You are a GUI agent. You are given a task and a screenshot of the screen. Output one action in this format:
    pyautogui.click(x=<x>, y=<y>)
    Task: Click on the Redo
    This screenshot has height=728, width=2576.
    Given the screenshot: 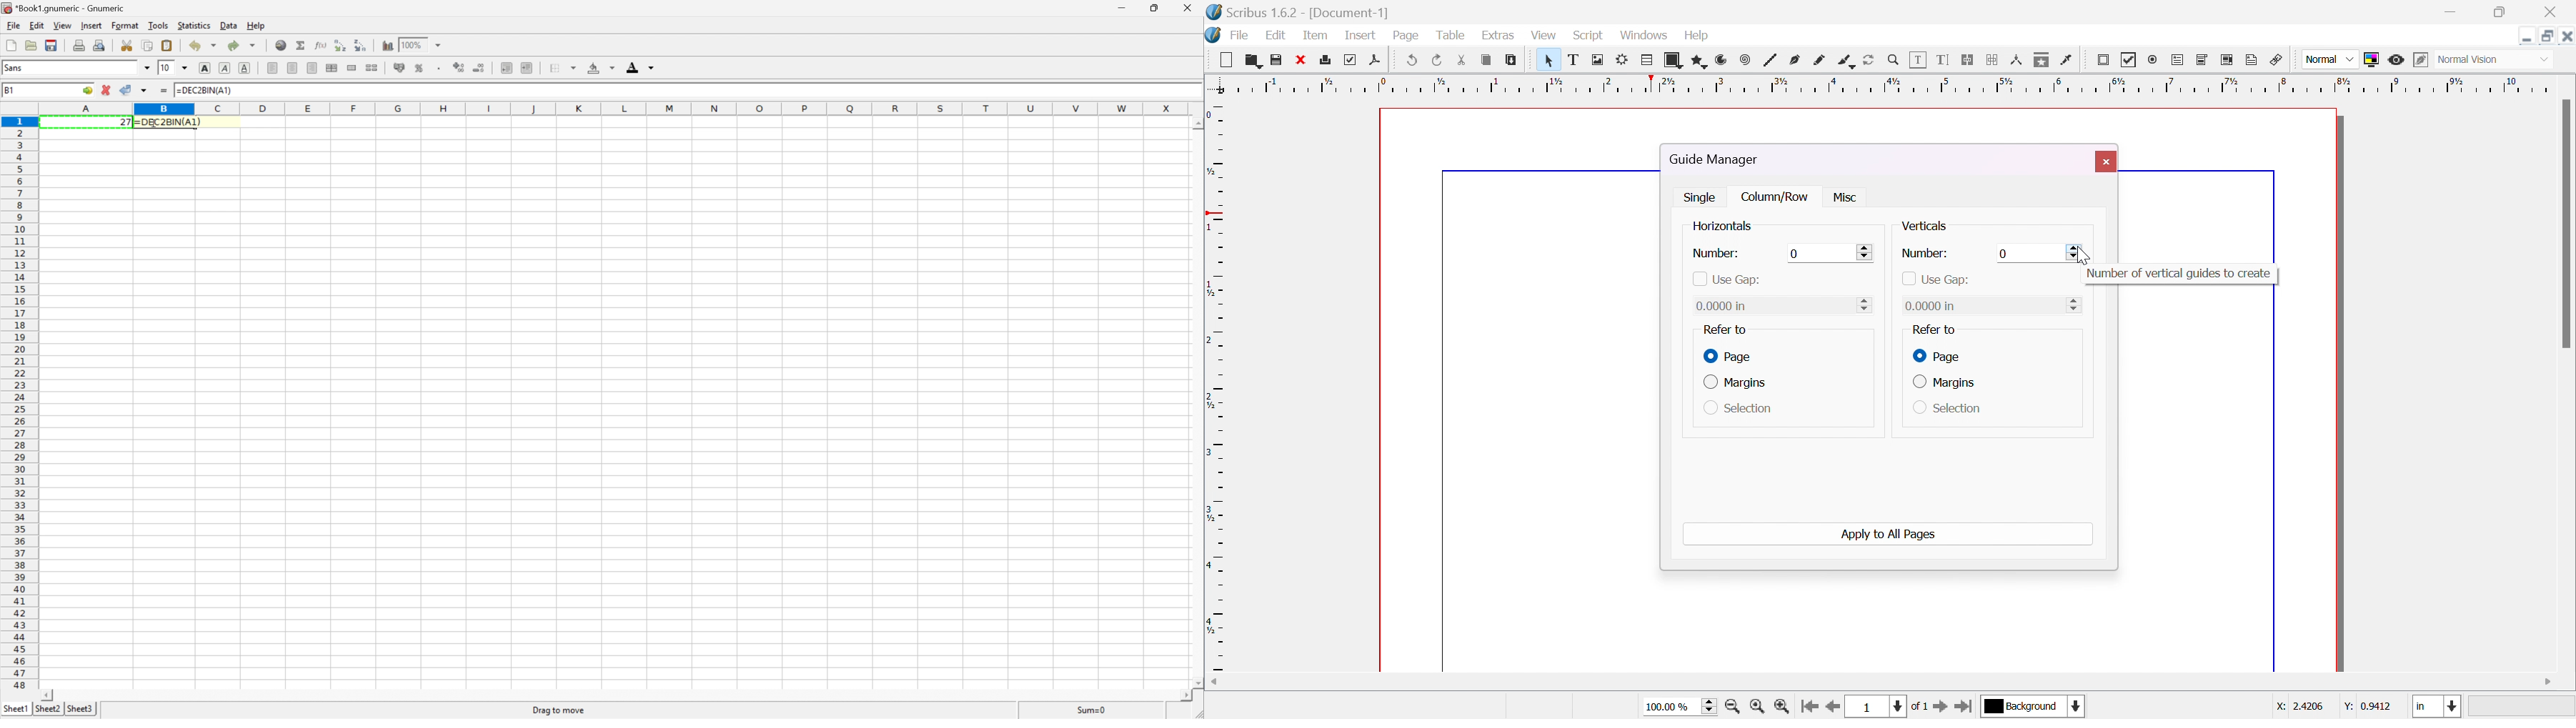 What is the action you would take?
    pyautogui.click(x=240, y=45)
    